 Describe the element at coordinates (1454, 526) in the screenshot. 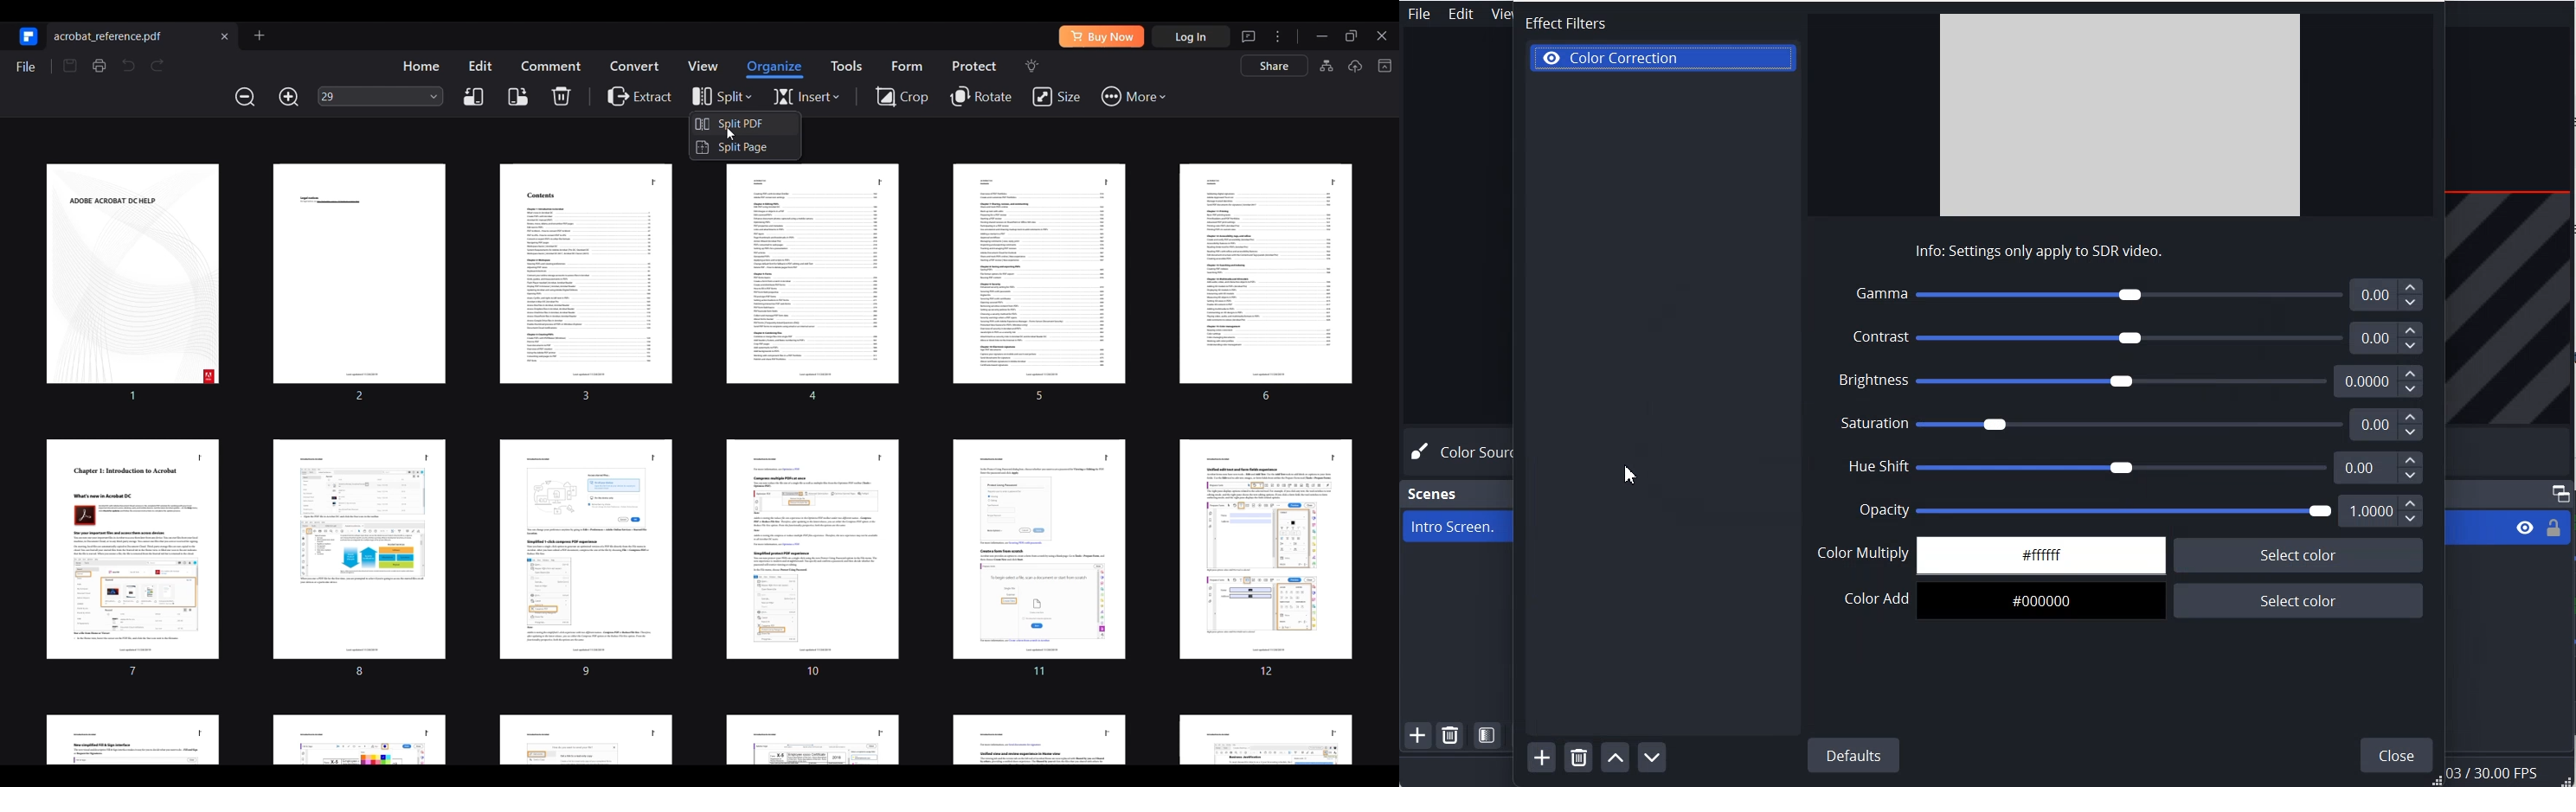

I see `Intro Screen ` at that location.